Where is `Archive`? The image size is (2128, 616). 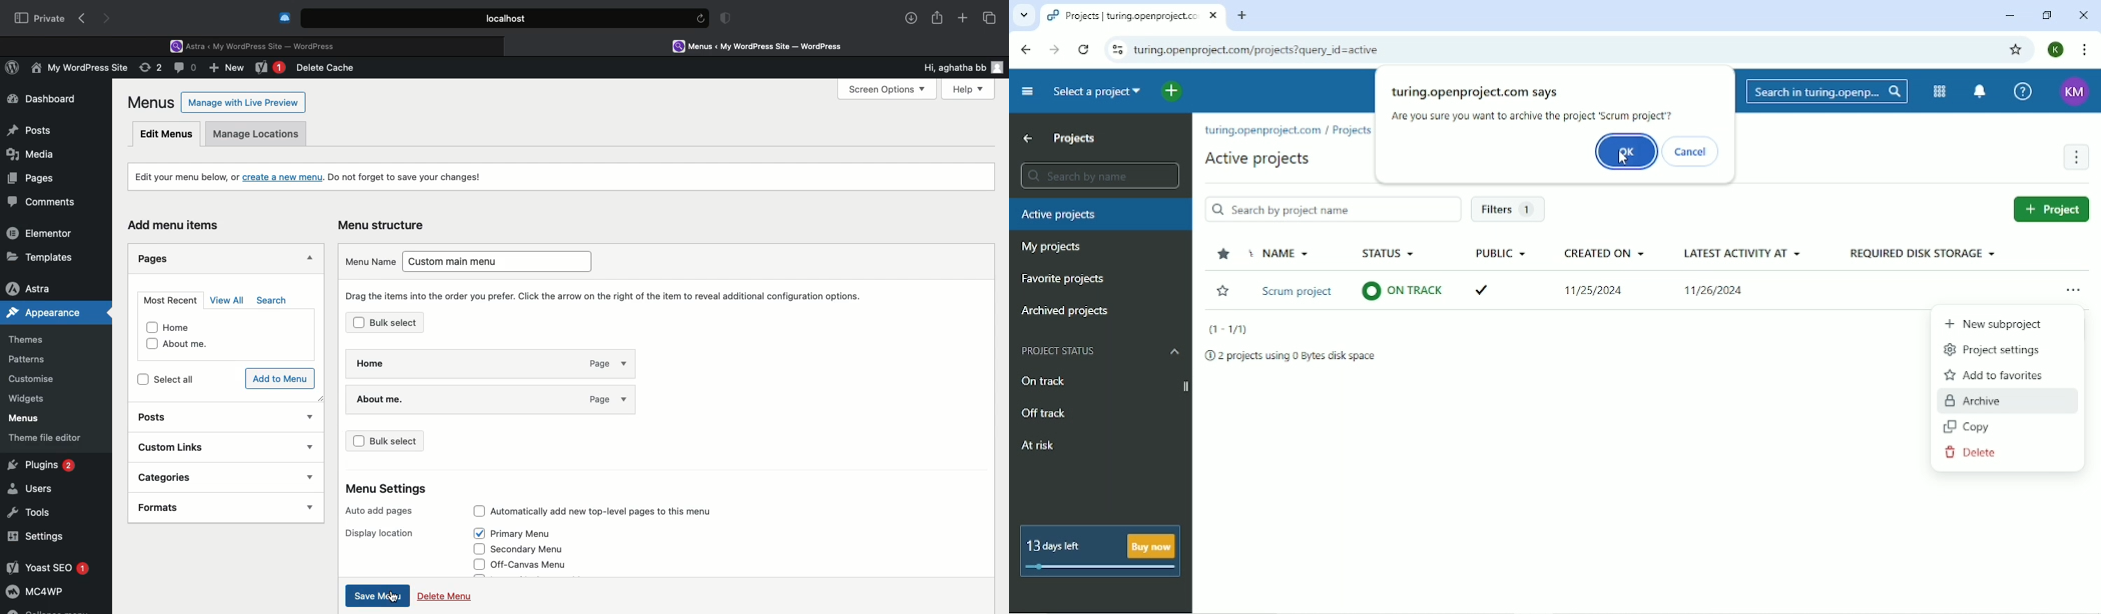
Archive is located at coordinates (1981, 400).